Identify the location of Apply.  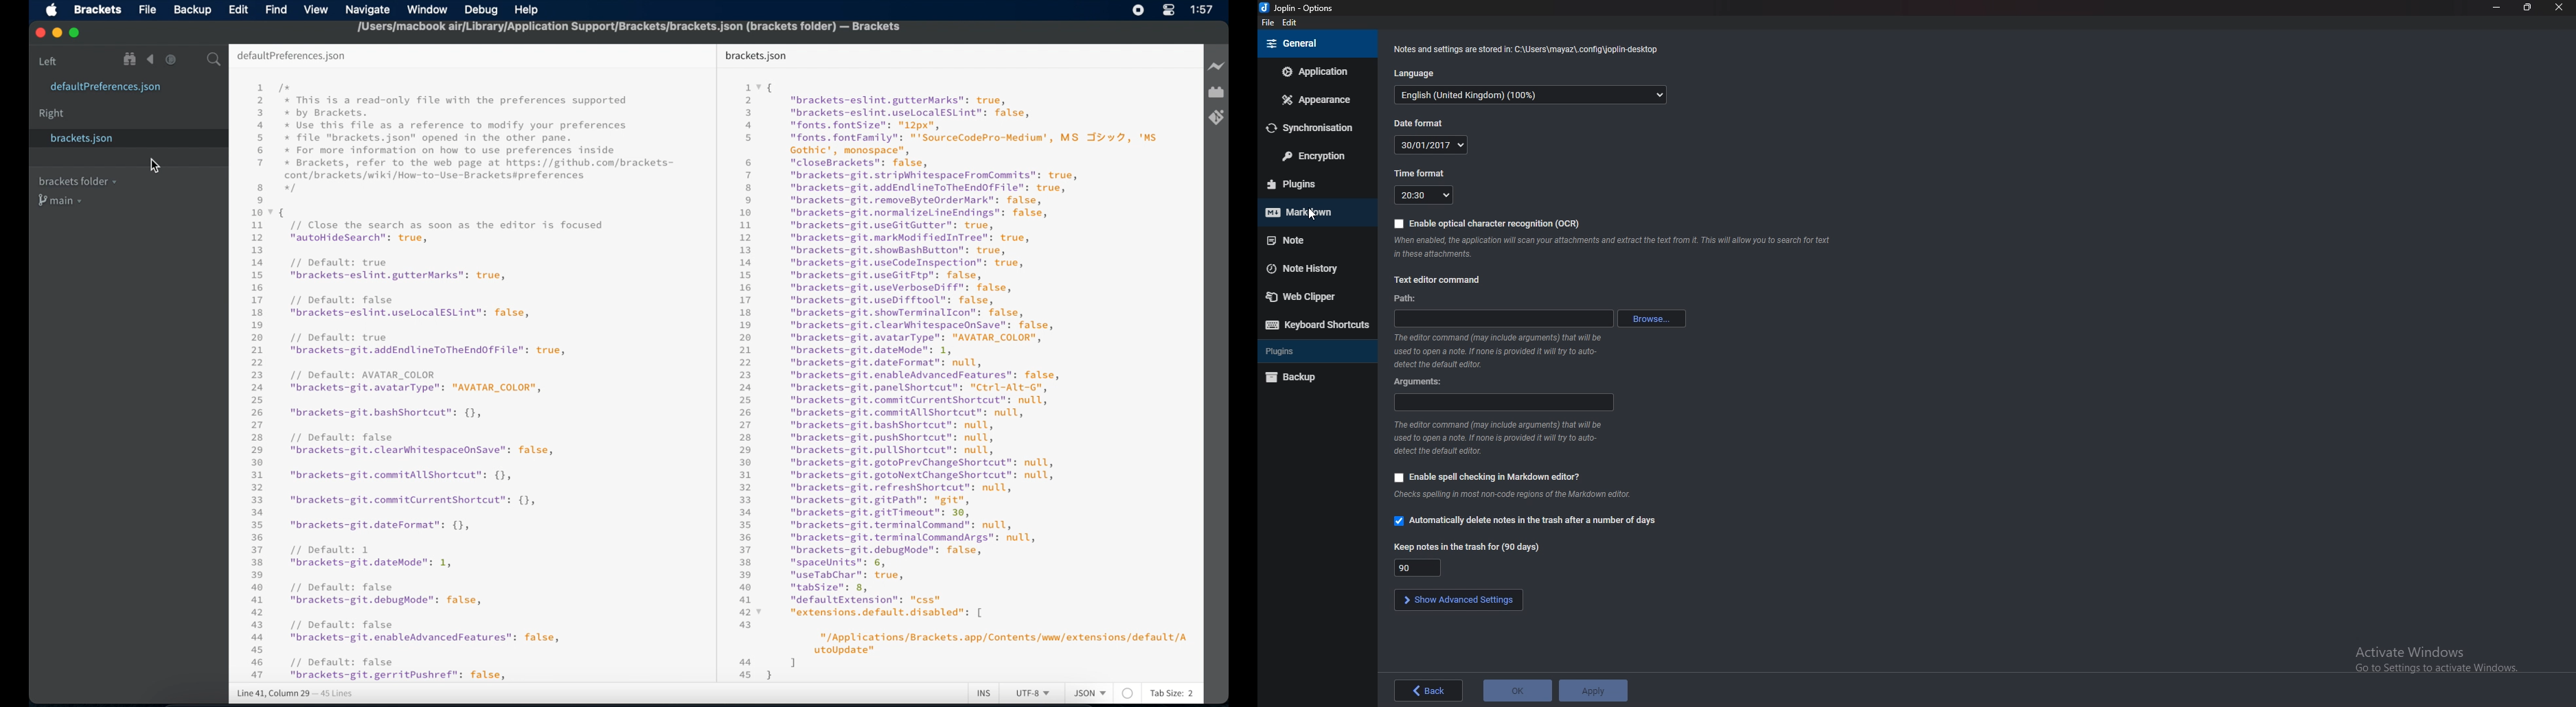
(1594, 692).